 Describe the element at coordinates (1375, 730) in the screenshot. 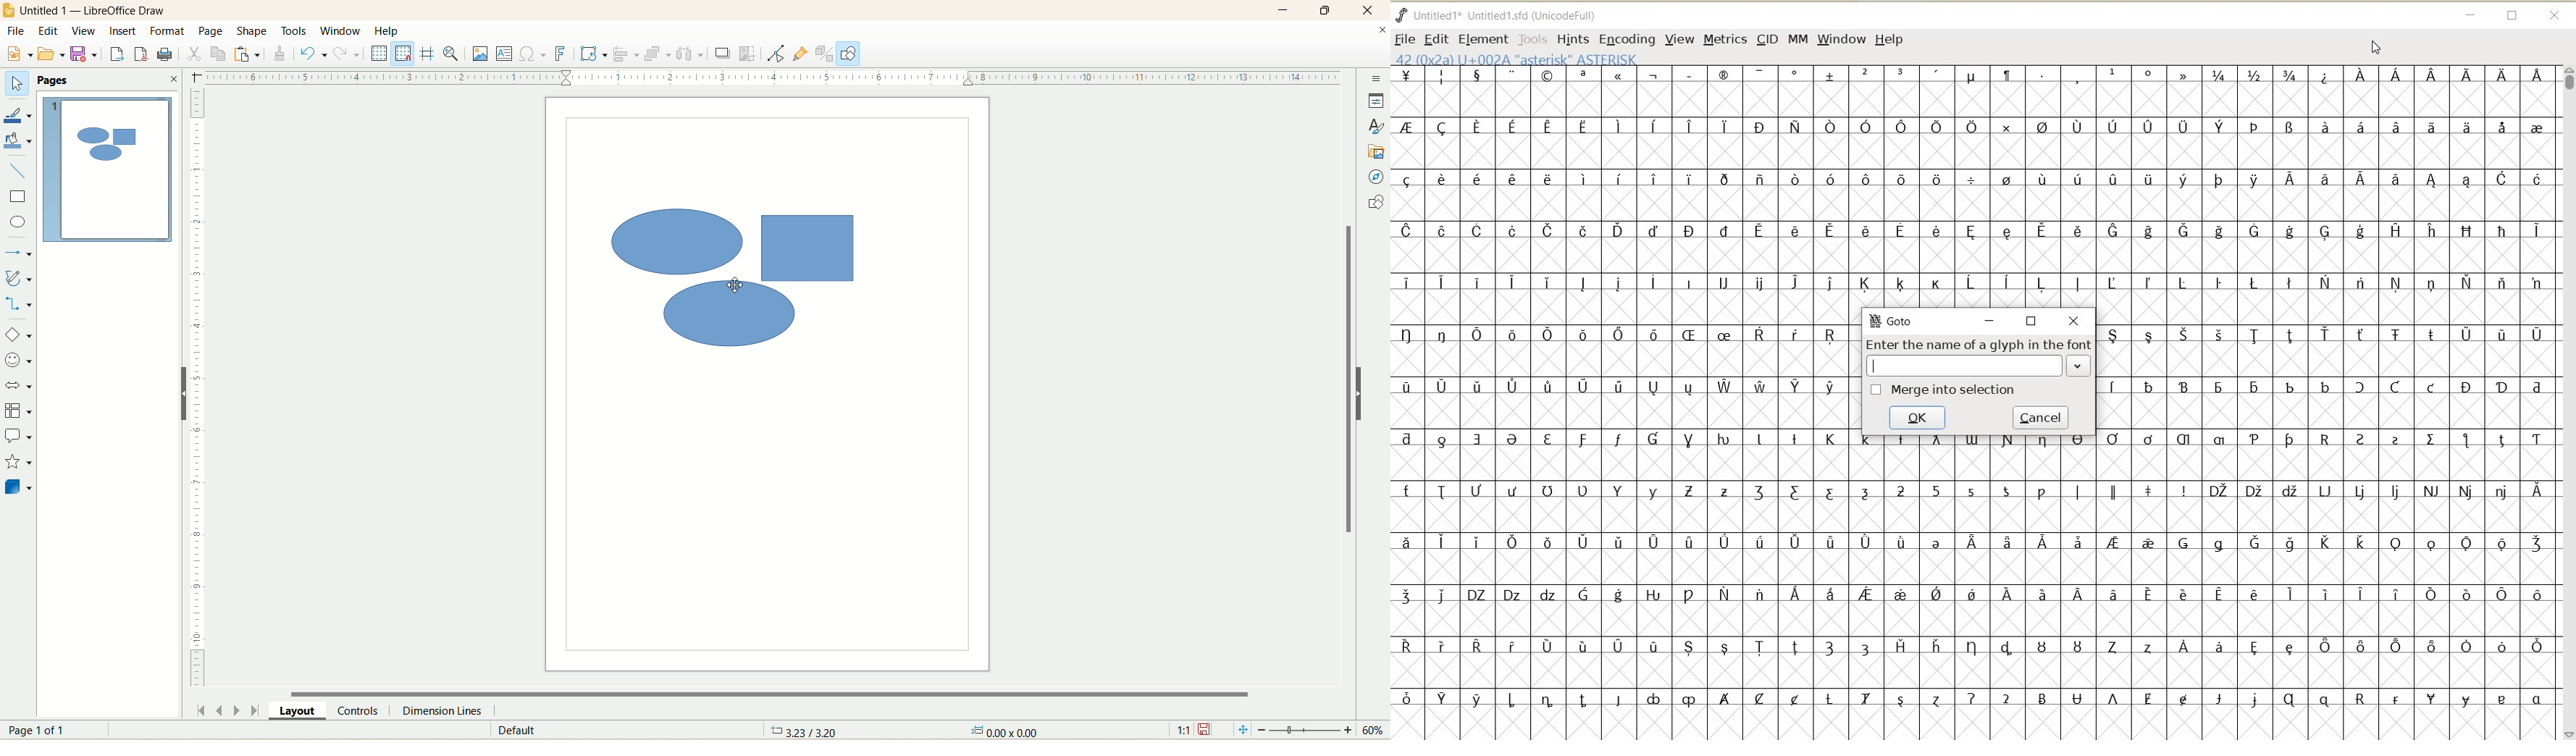

I see `zoom percent` at that location.